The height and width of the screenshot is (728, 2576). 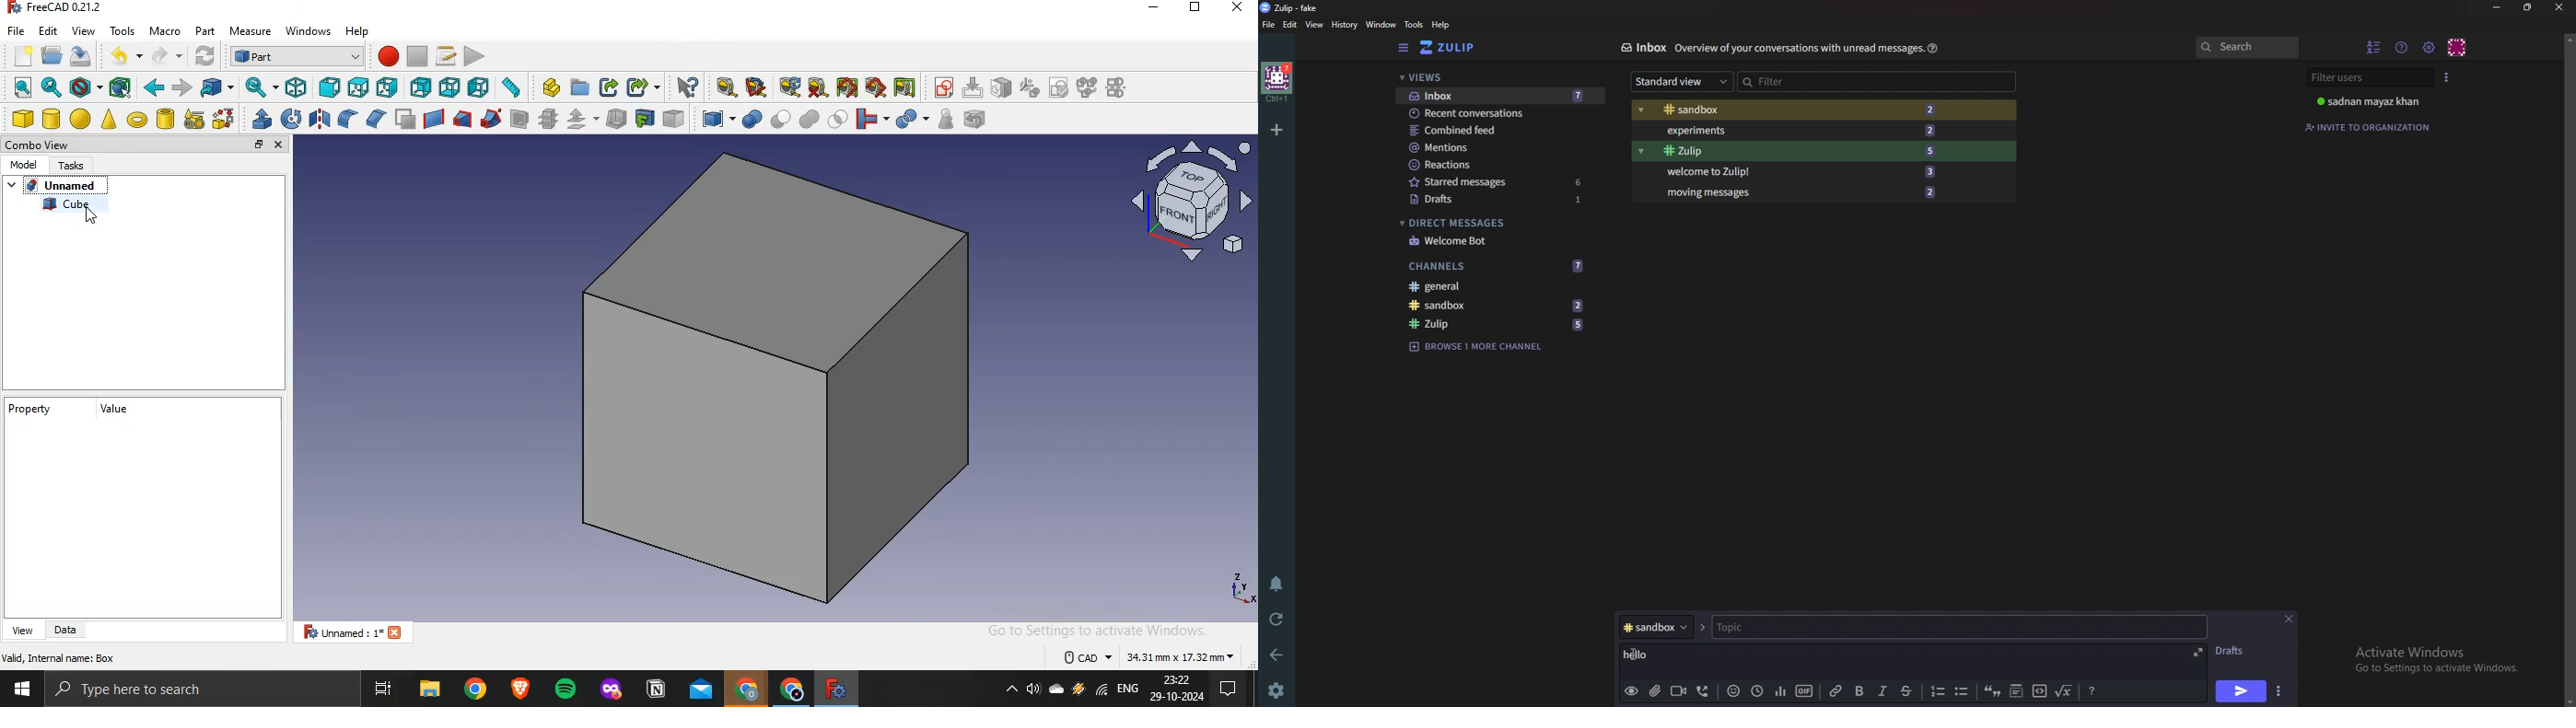 I want to click on 2, so click(x=1935, y=129).